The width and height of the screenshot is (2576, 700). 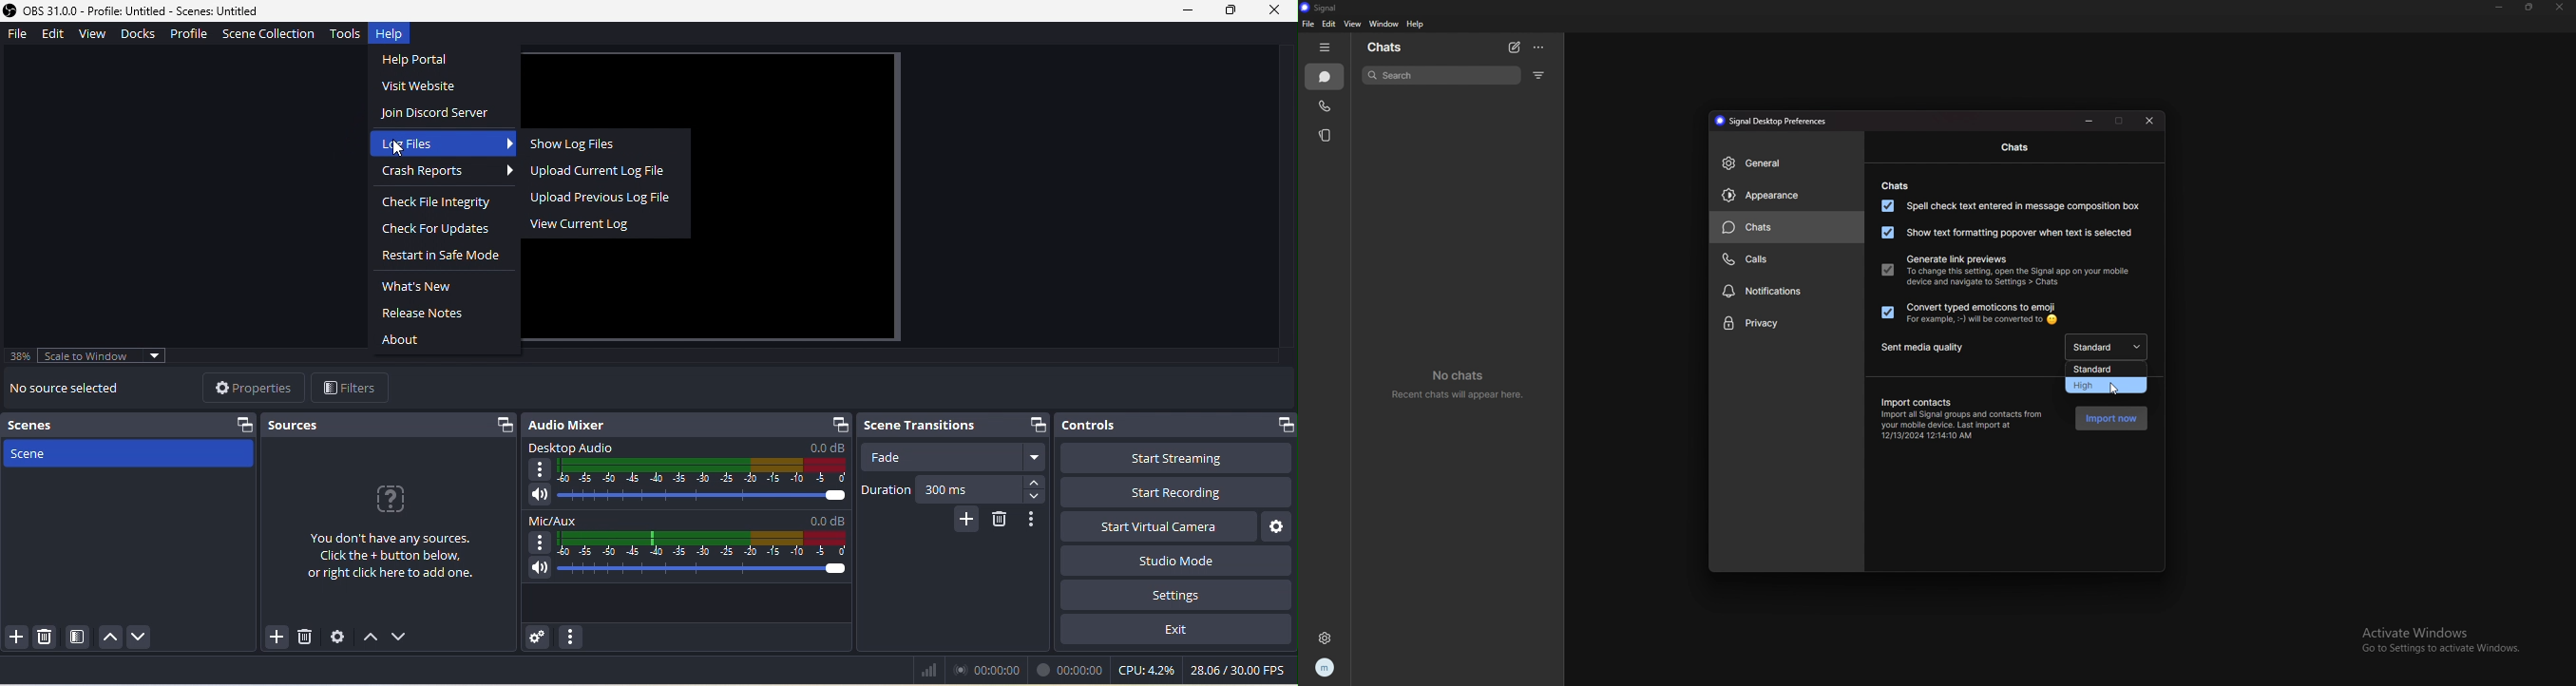 I want to click on convert typed emoticons to emoji. for example :-) will be converted to, so click(x=1969, y=313).